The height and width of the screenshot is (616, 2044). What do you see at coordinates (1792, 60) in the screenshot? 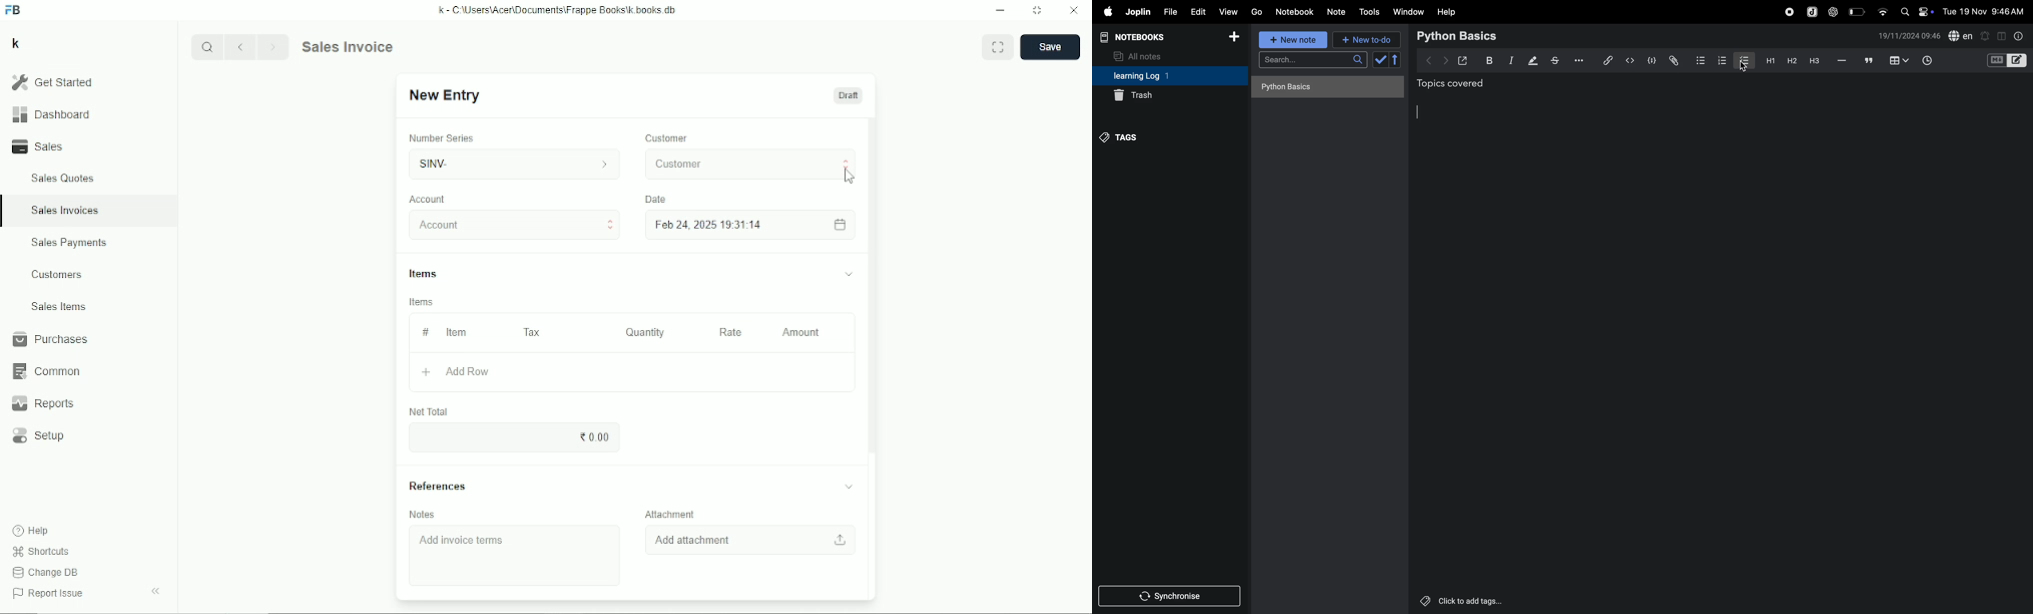
I see `heading 2` at bounding box center [1792, 60].